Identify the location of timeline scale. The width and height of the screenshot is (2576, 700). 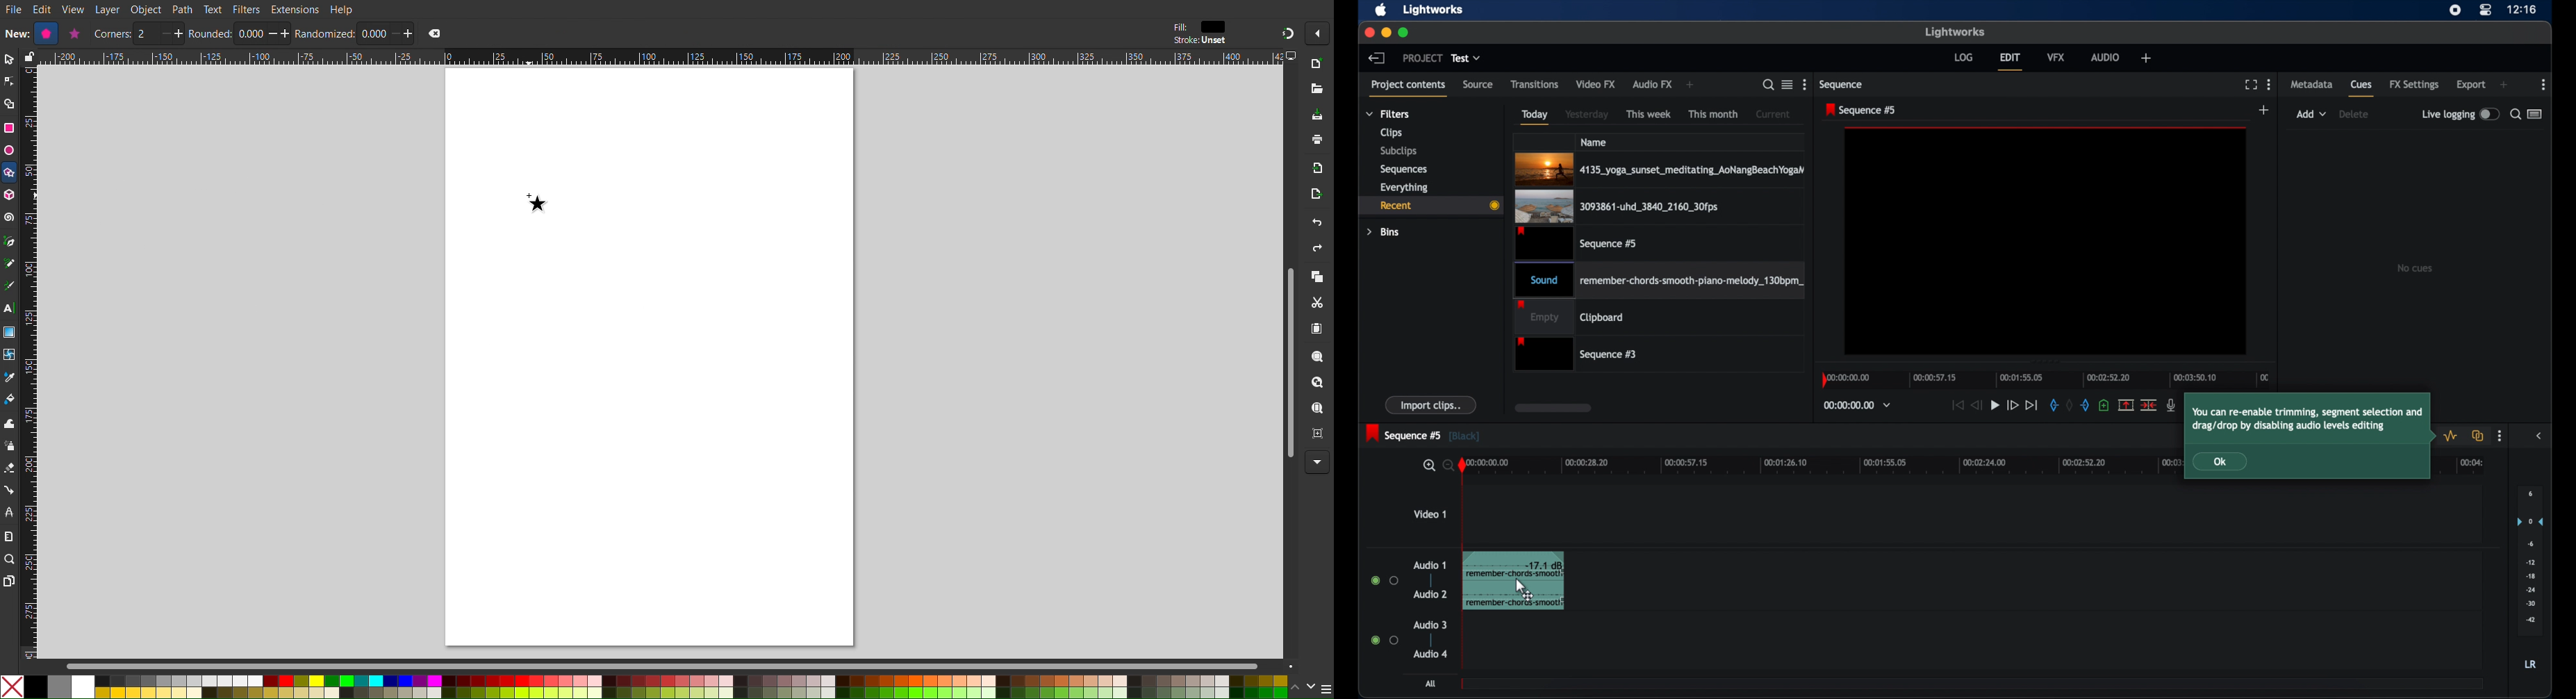
(1820, 467).